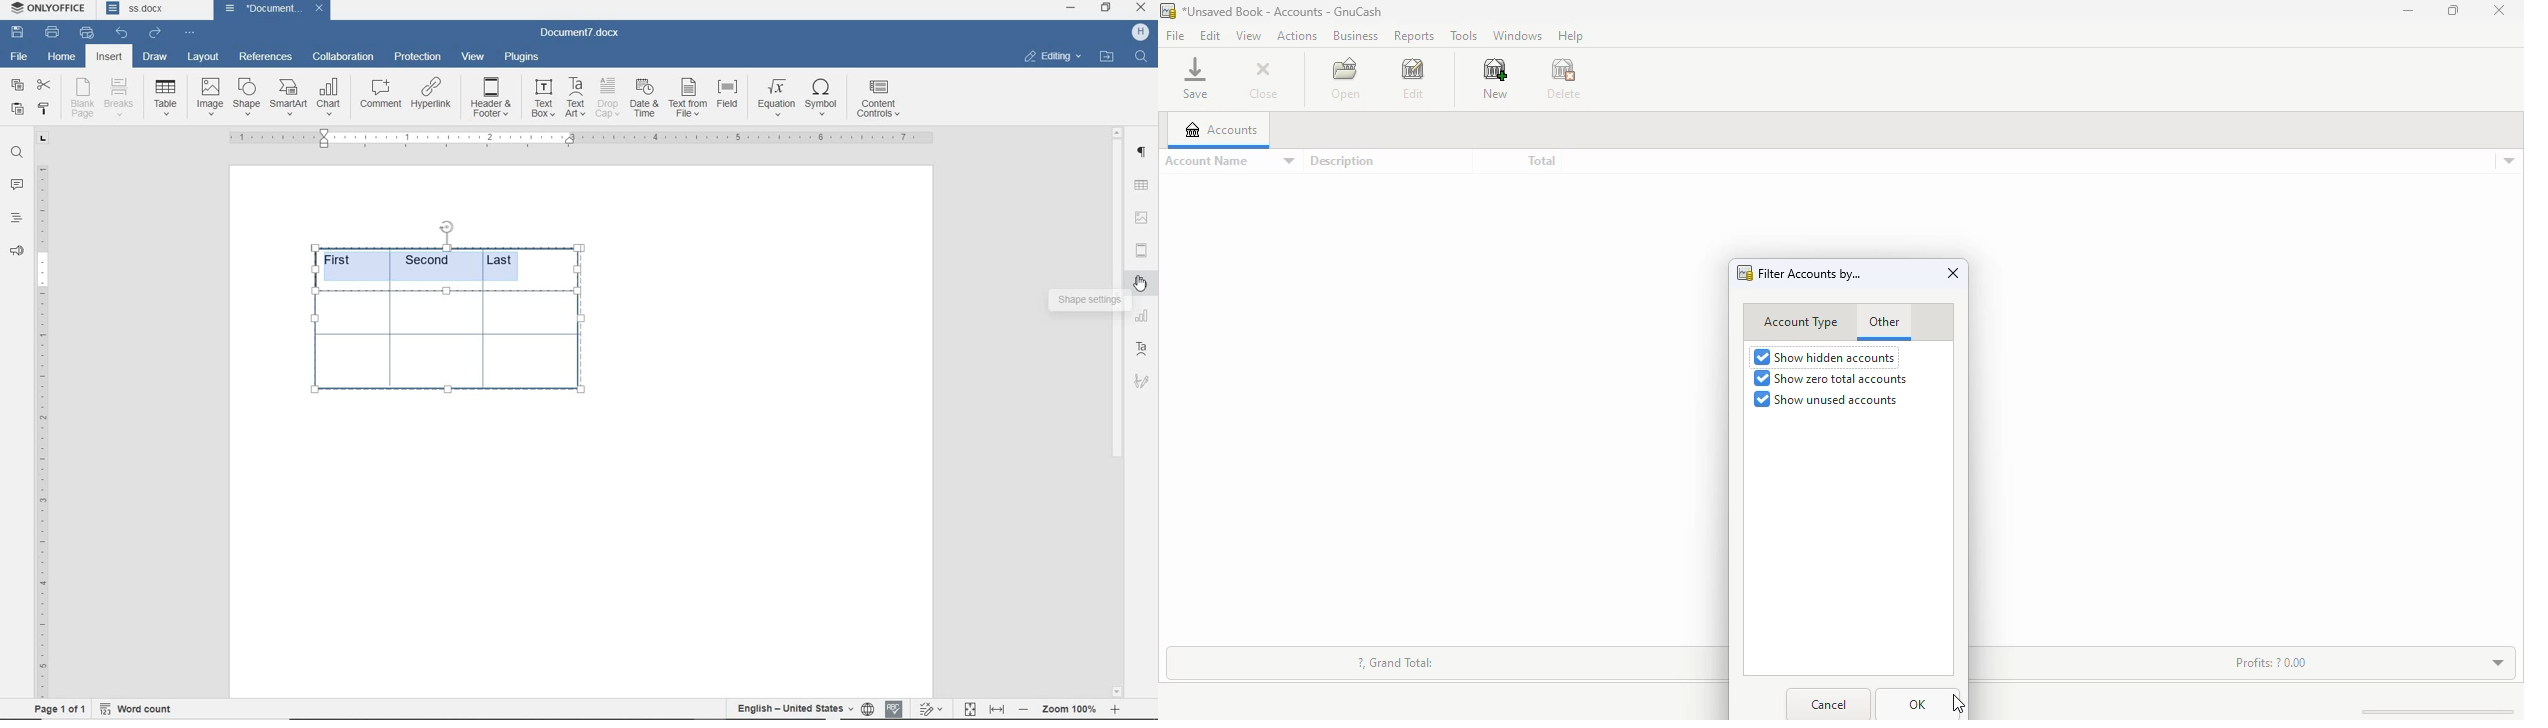 This screenshot has height=728, width=2548. Describe the element at coordinates (868, 707) in the screenshot. I see `set document language` at that location.